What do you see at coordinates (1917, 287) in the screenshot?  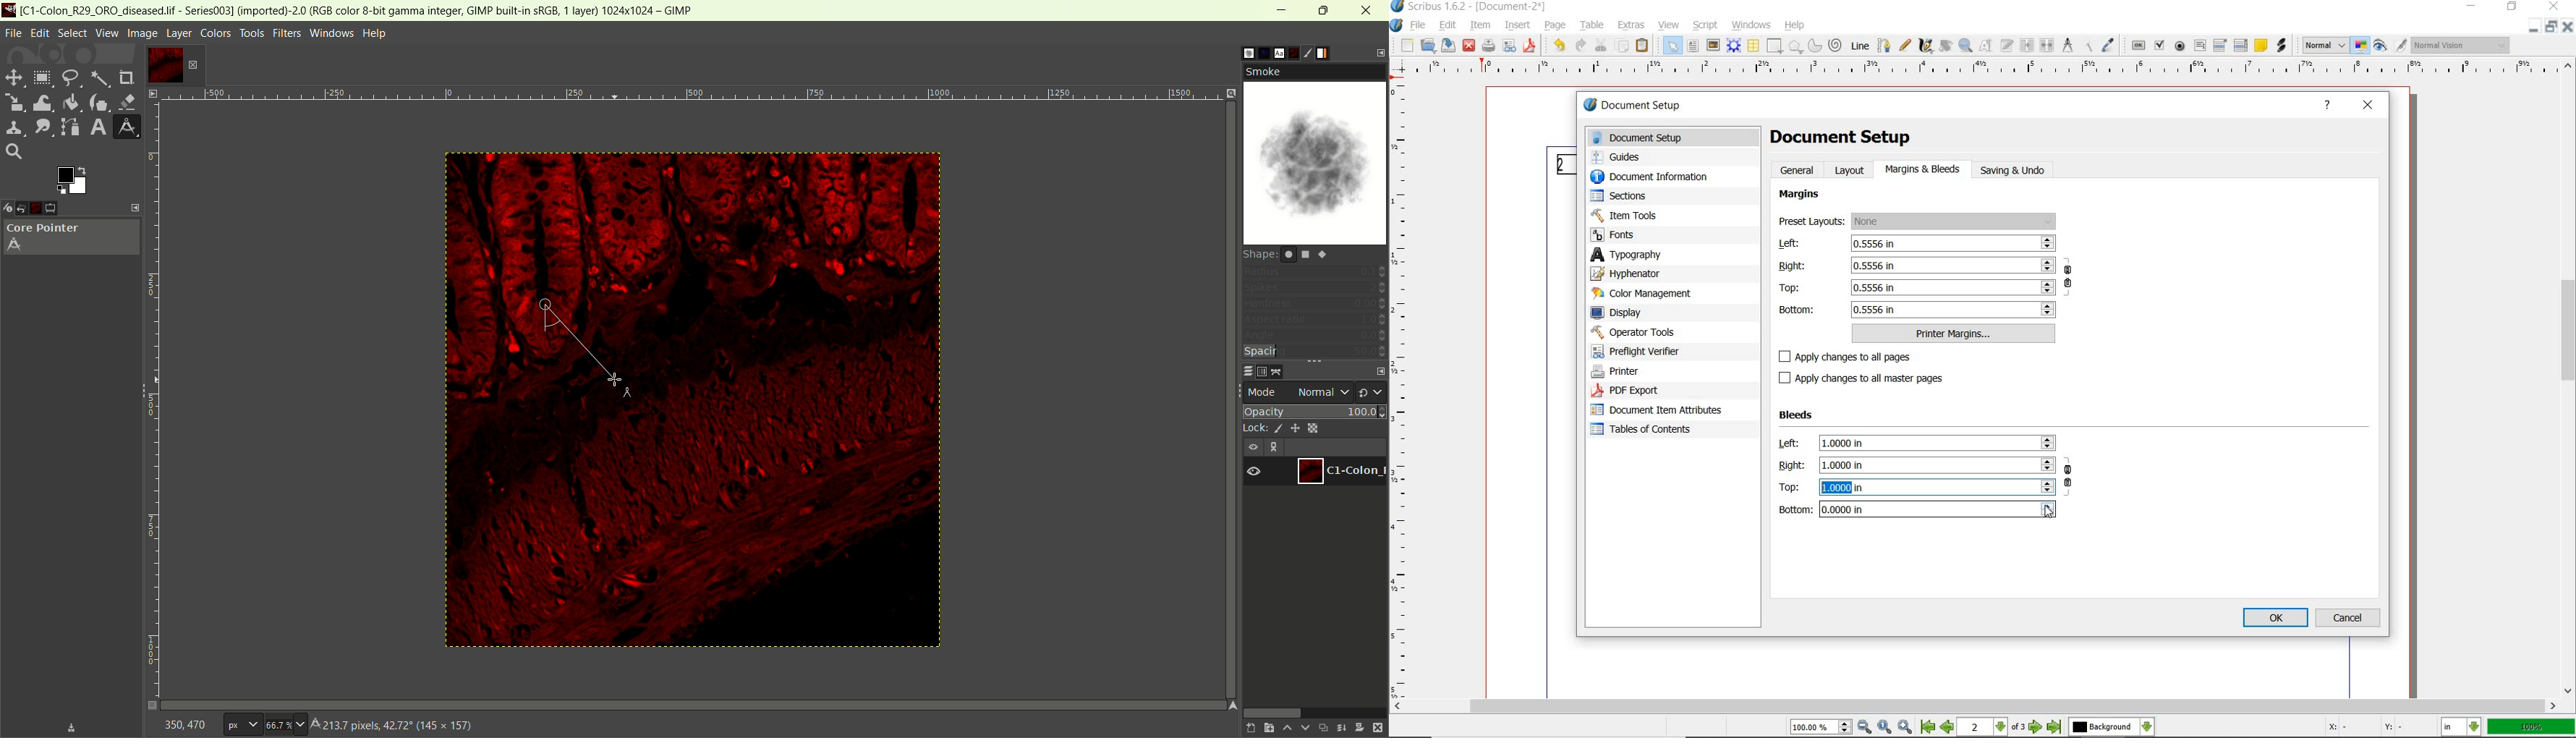 I see `Top` at bounding box center [1917, 287].